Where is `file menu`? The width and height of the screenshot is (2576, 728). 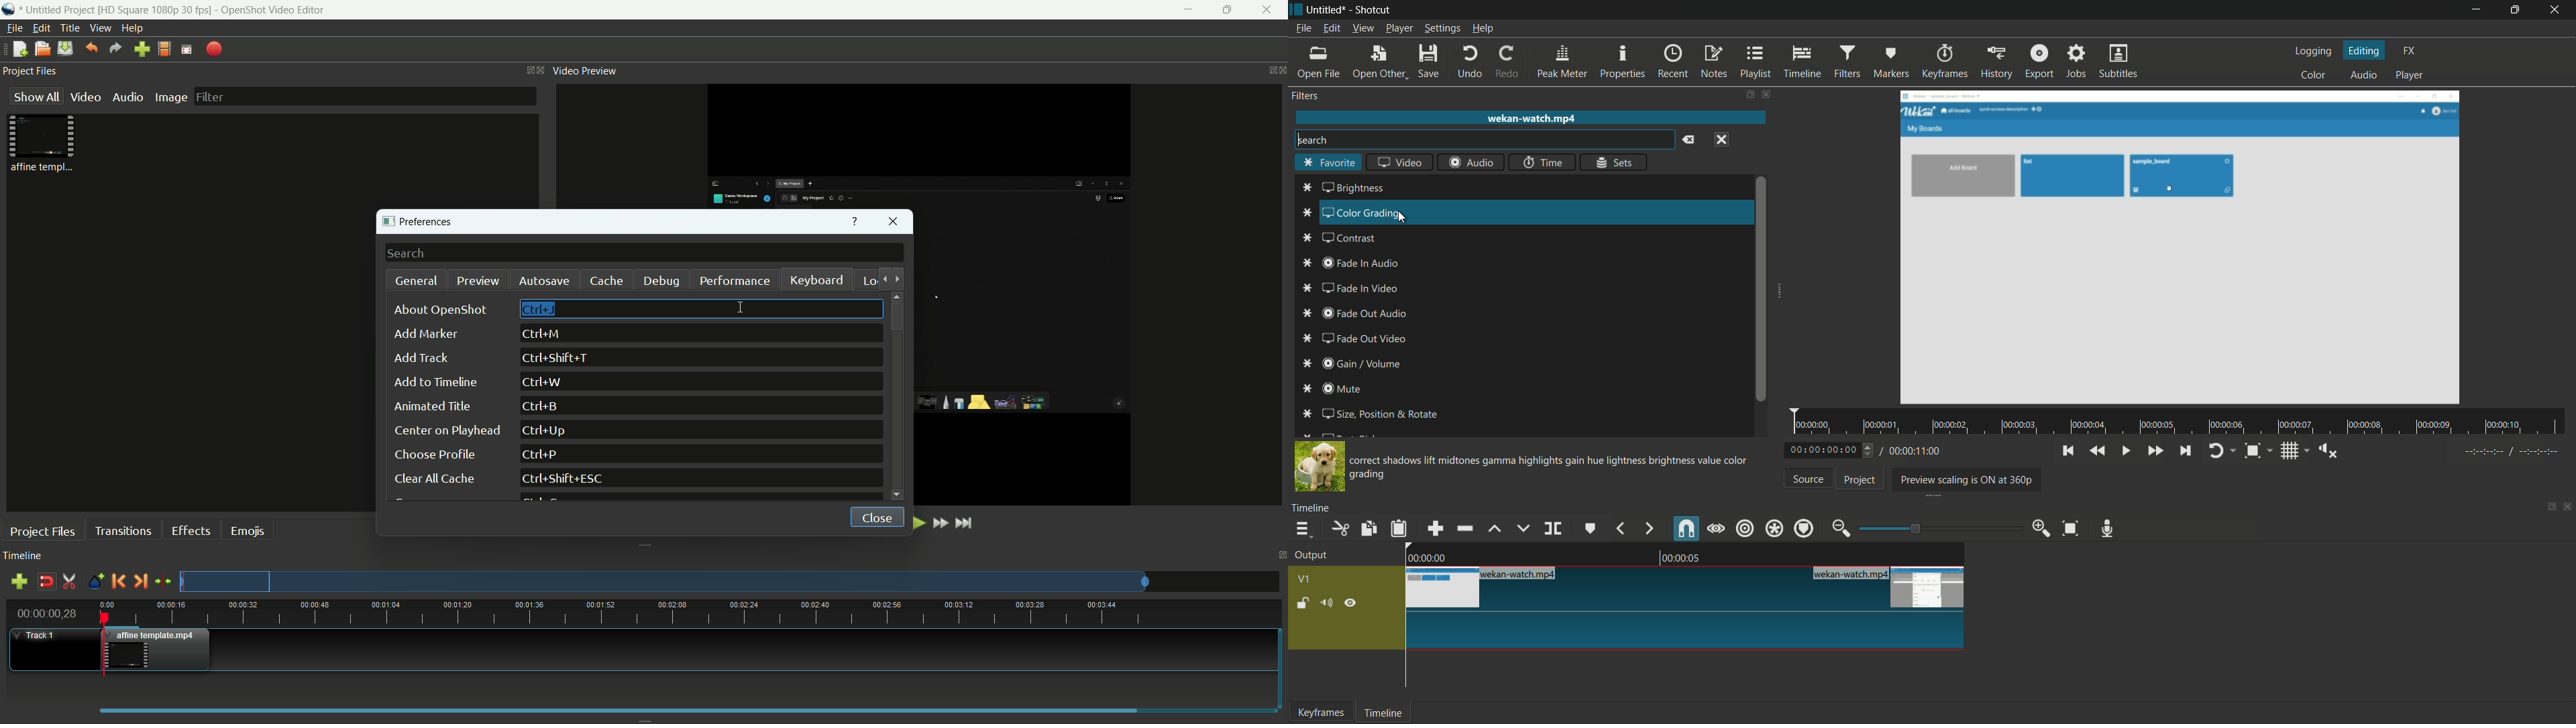
file menu is located at coordinates (1303, 28).